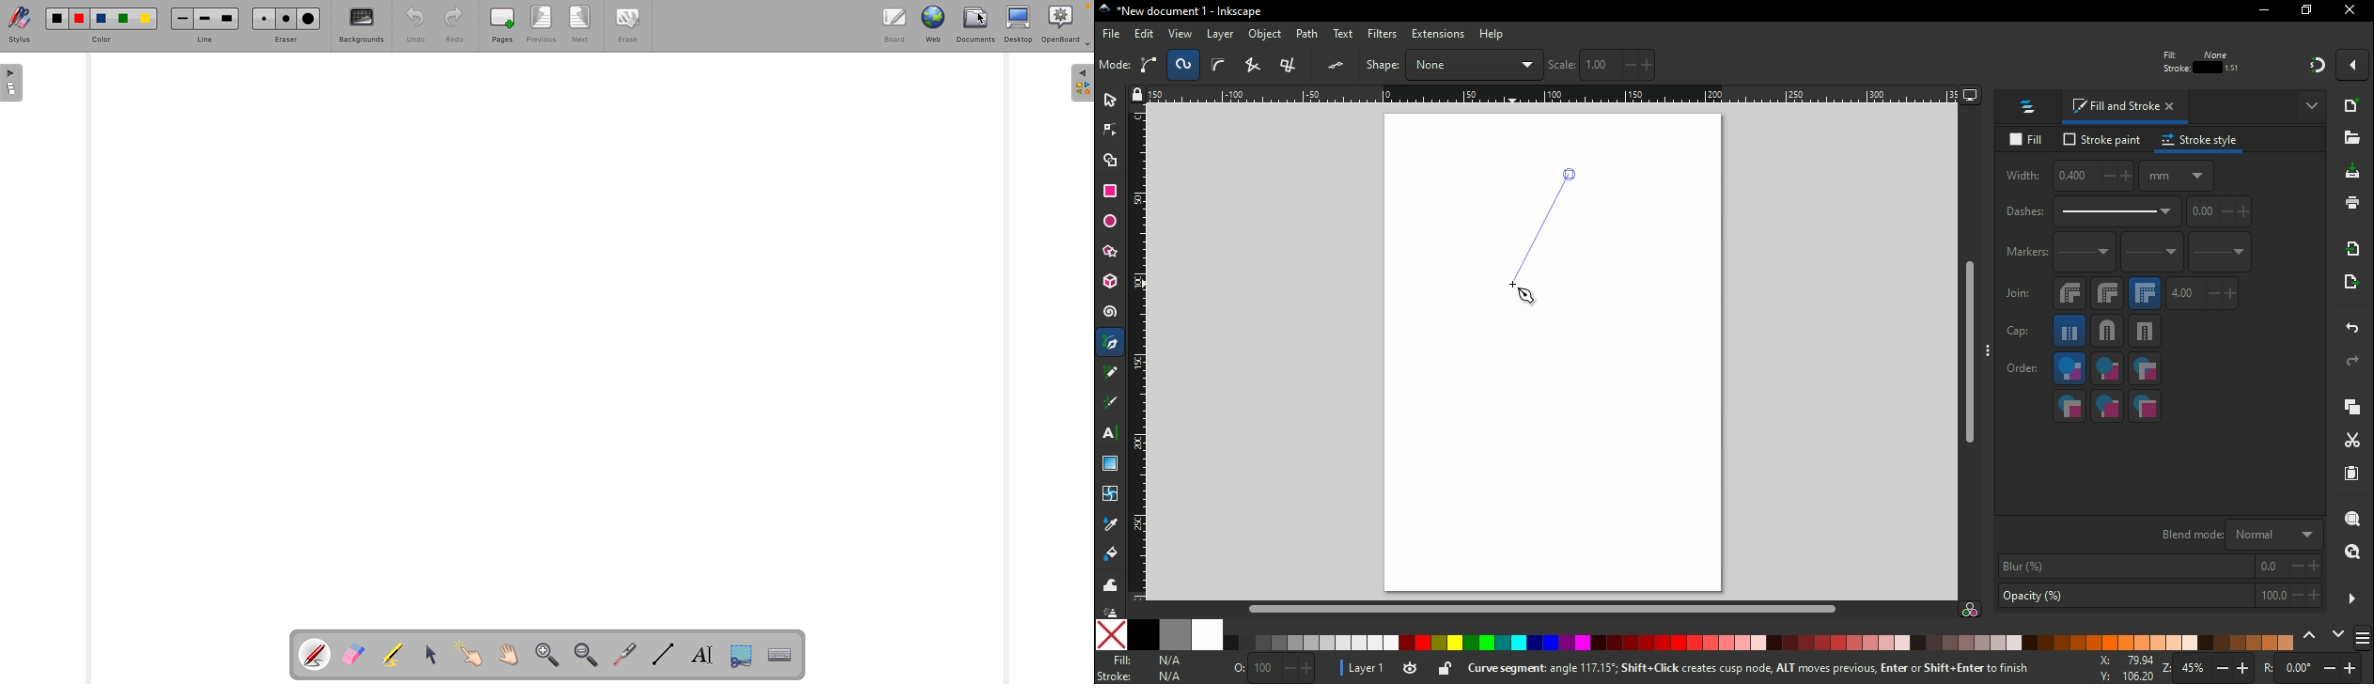  I want to click on zoom selection, so click(2355, 520).